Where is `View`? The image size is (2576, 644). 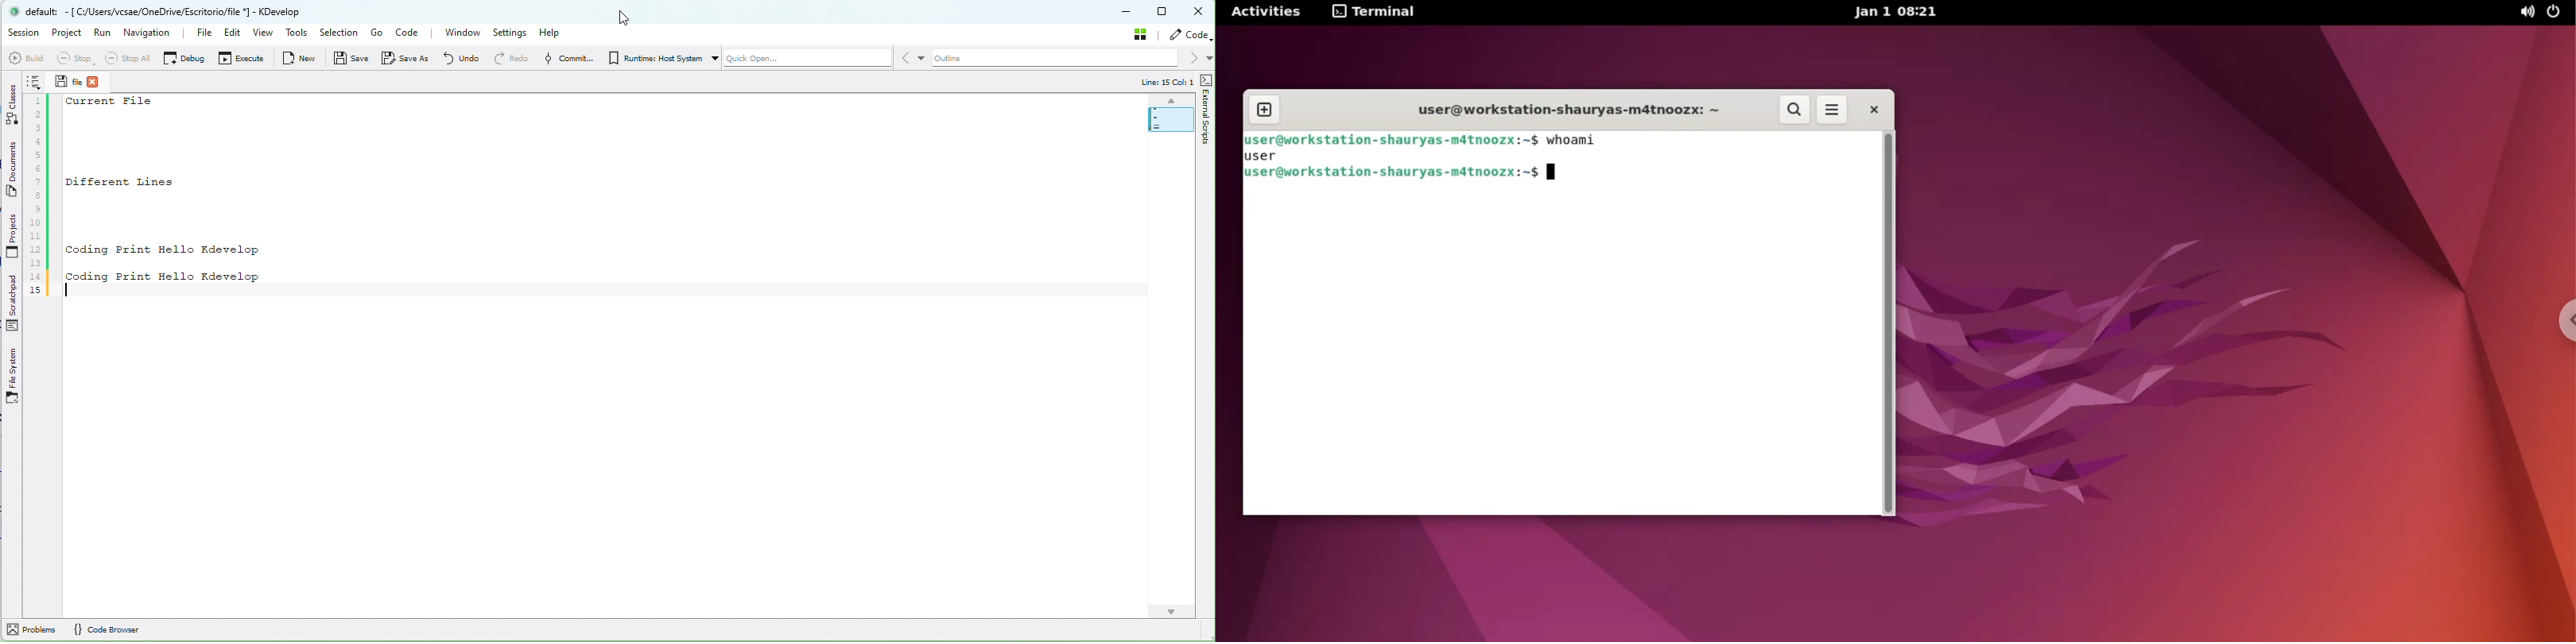
View is located at coordinates (265, 34).